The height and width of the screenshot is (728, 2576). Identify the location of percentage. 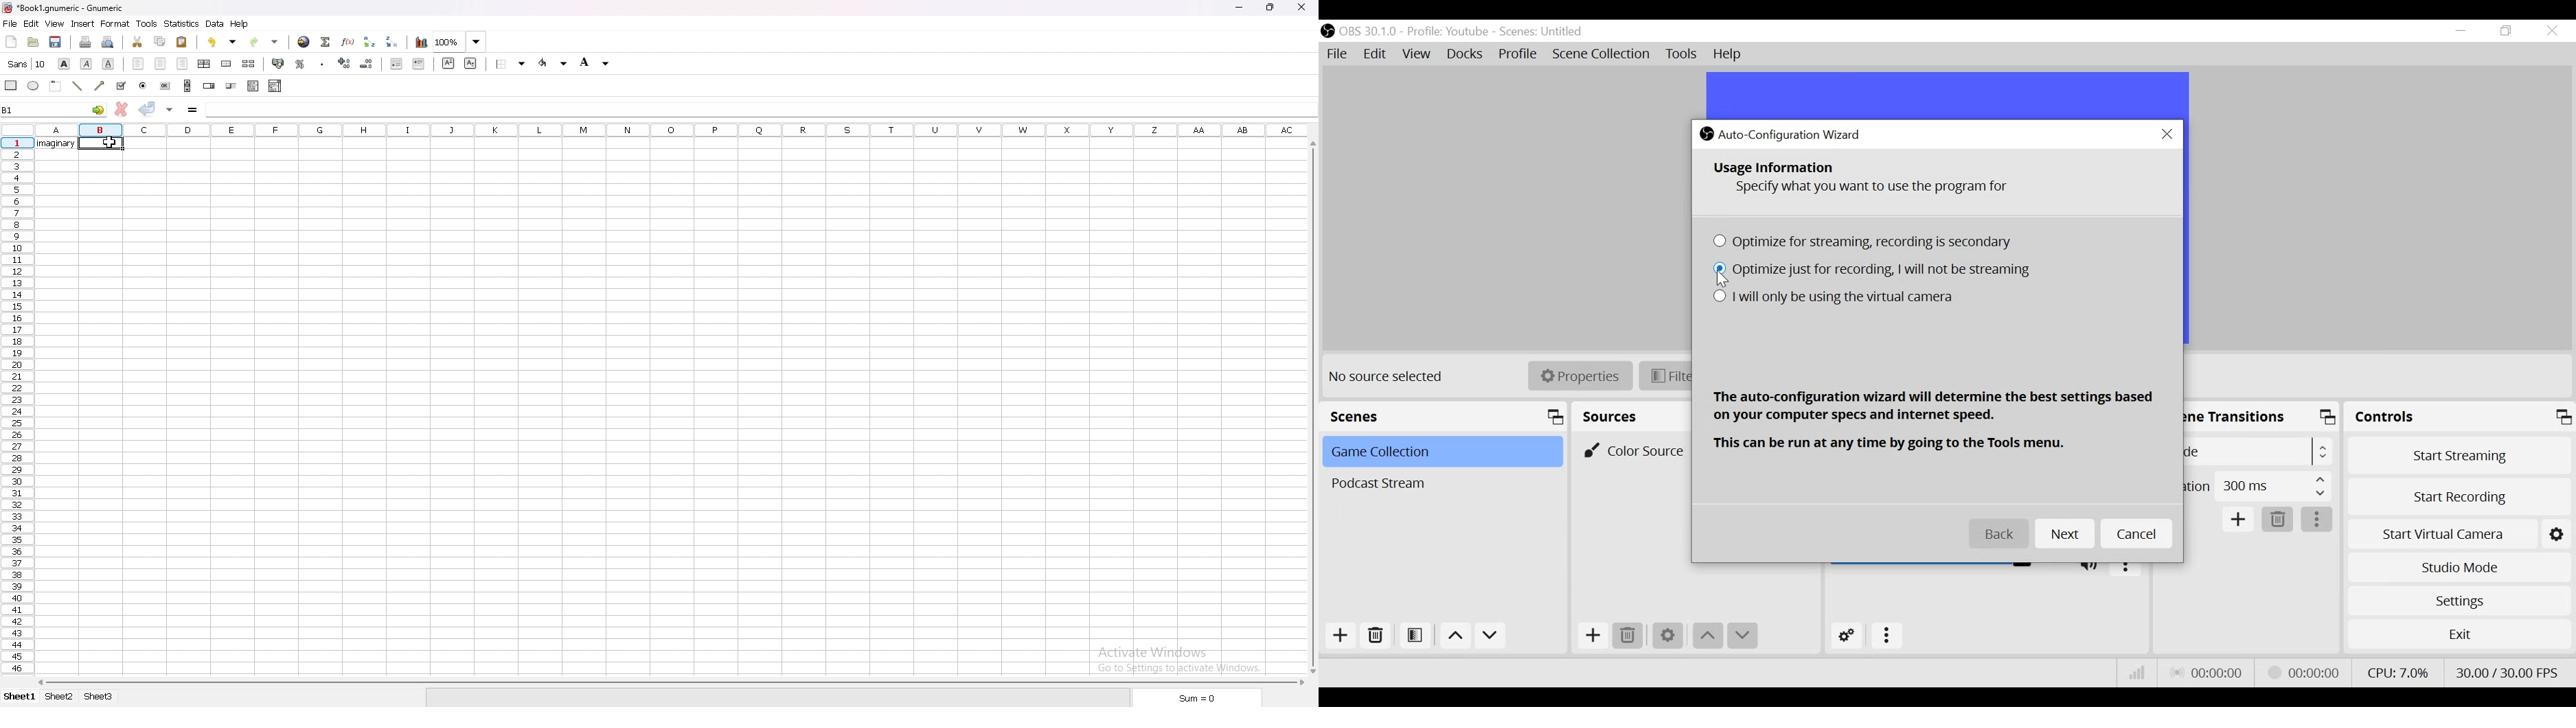
(300, 63).